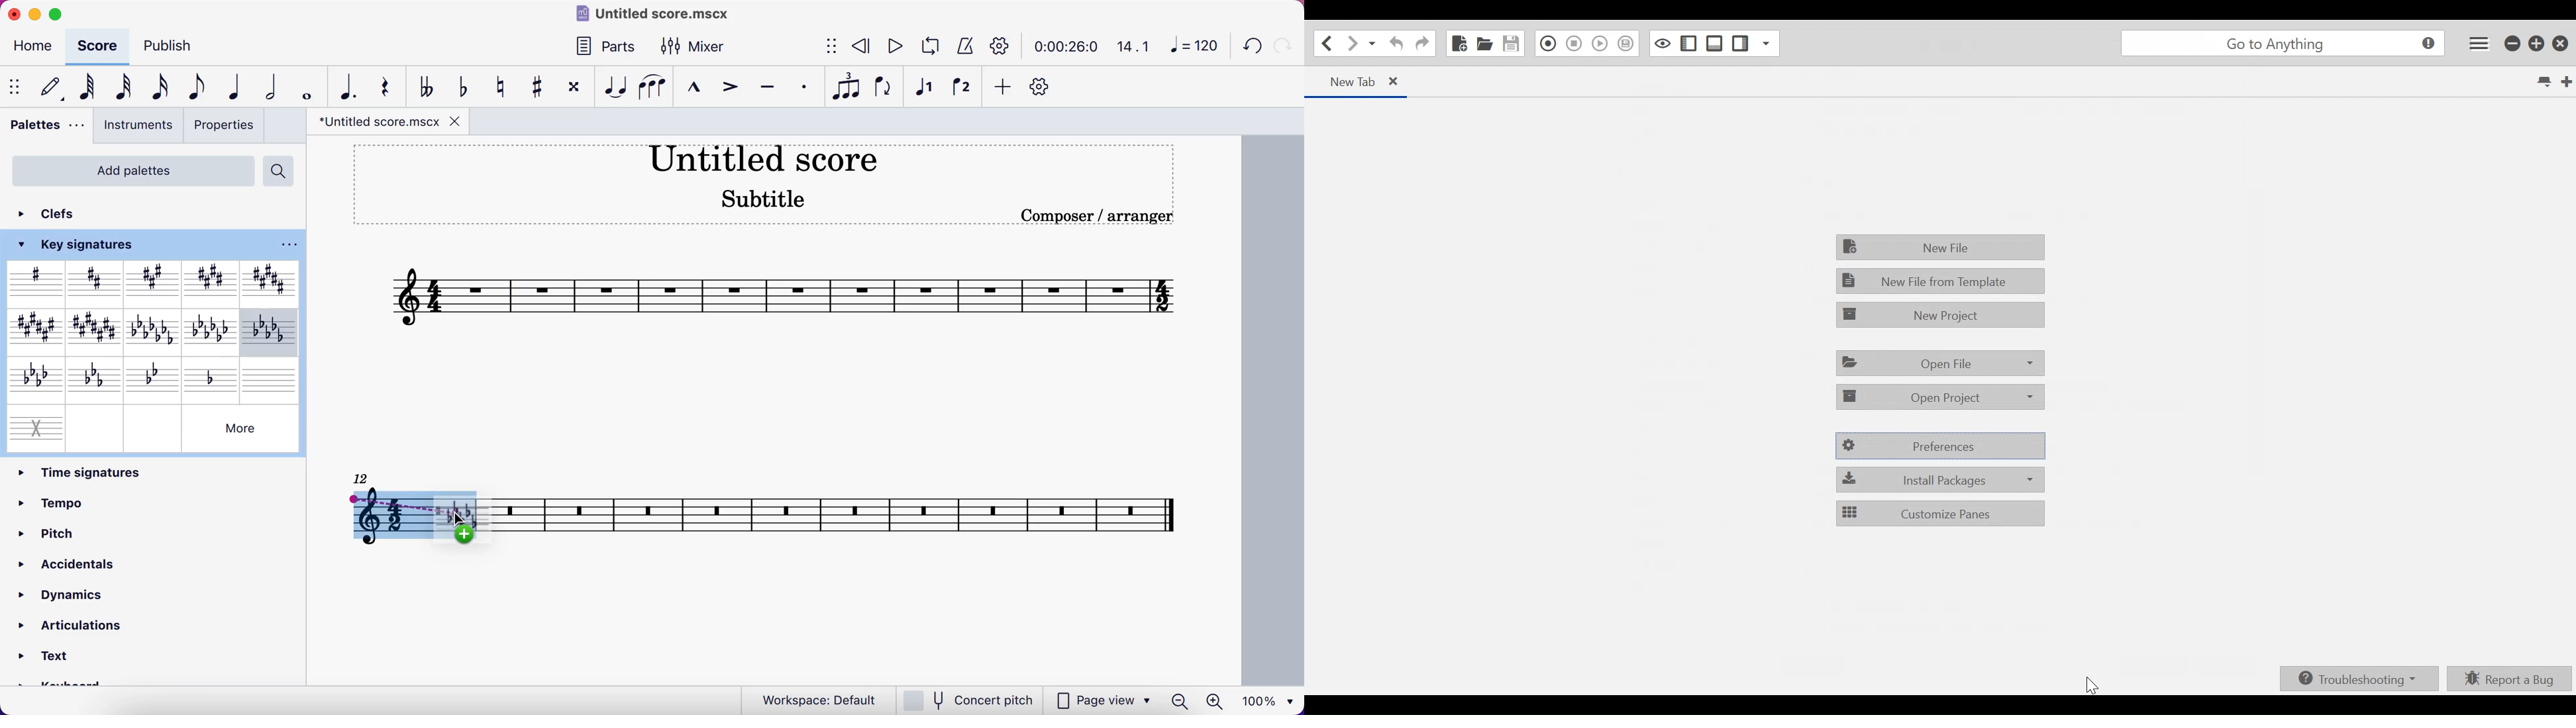 This screenshot has height=728, width=2576. Describe the element at coordinates (390, 85) in the screenshot. I see `rest` at that location.